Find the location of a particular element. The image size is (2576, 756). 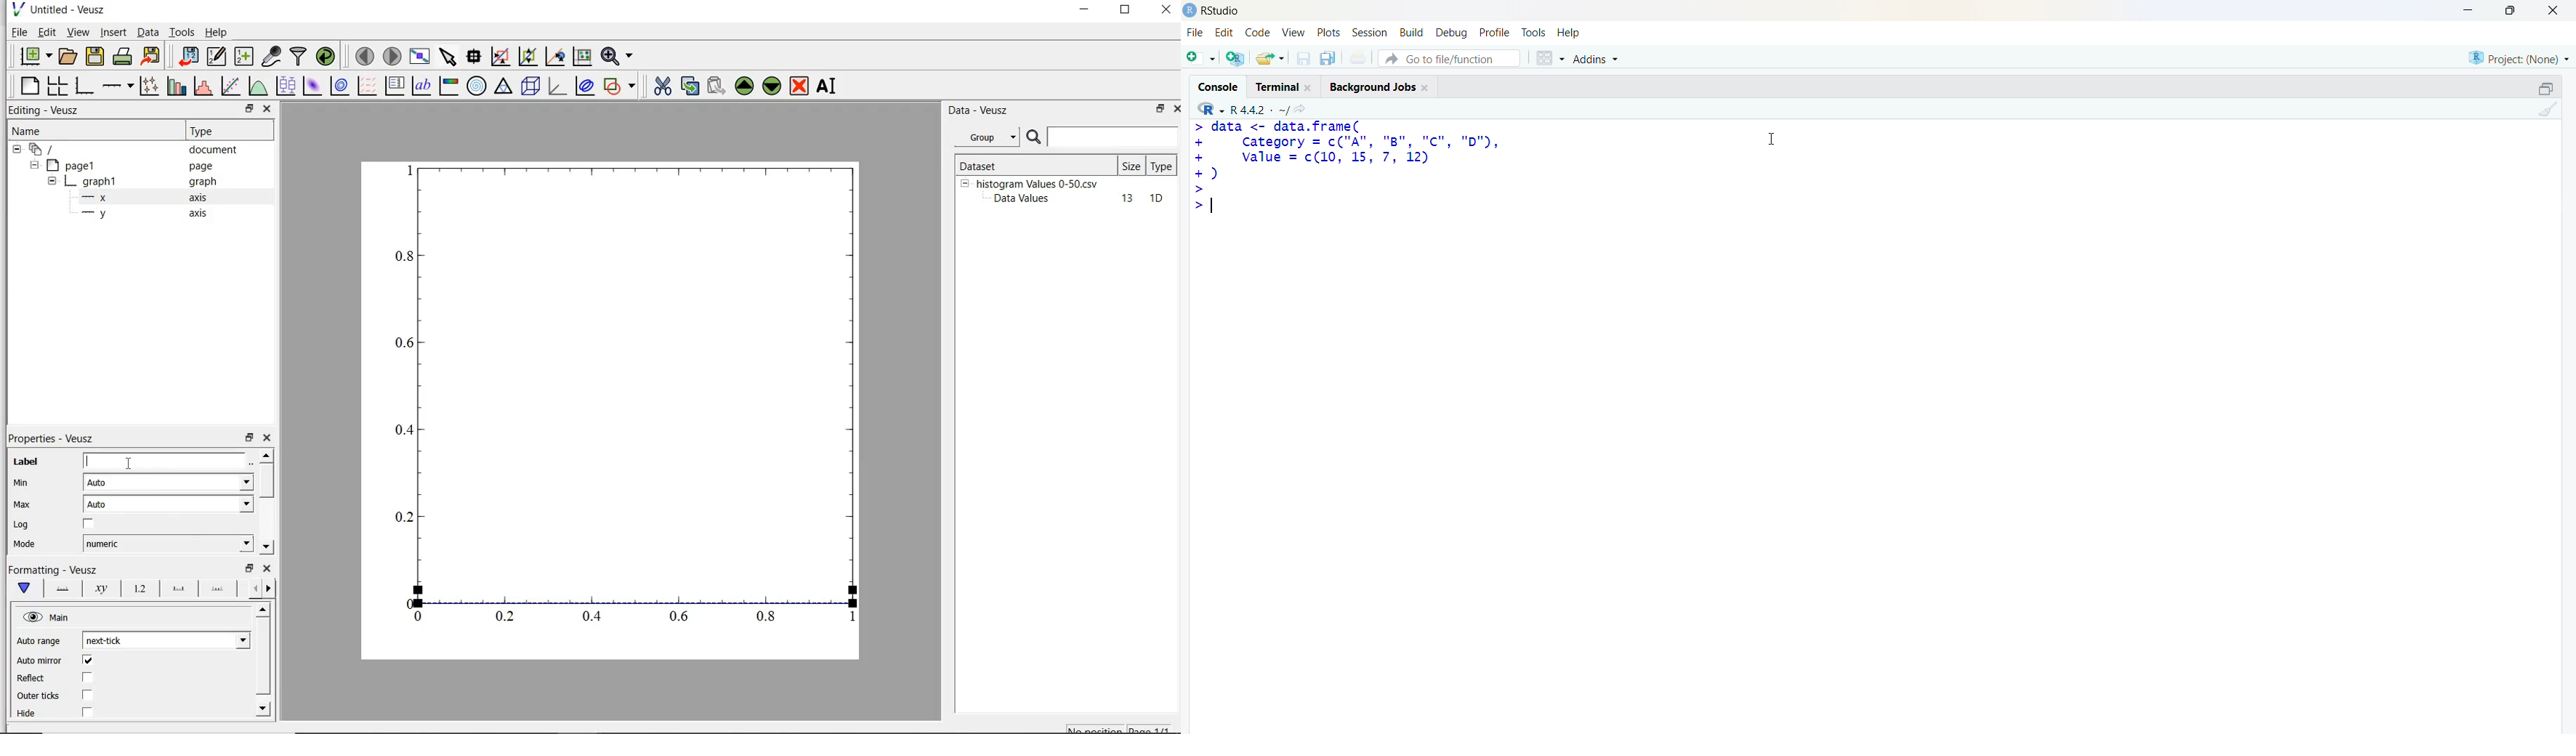

cursor is located at coordinates (131, 463).